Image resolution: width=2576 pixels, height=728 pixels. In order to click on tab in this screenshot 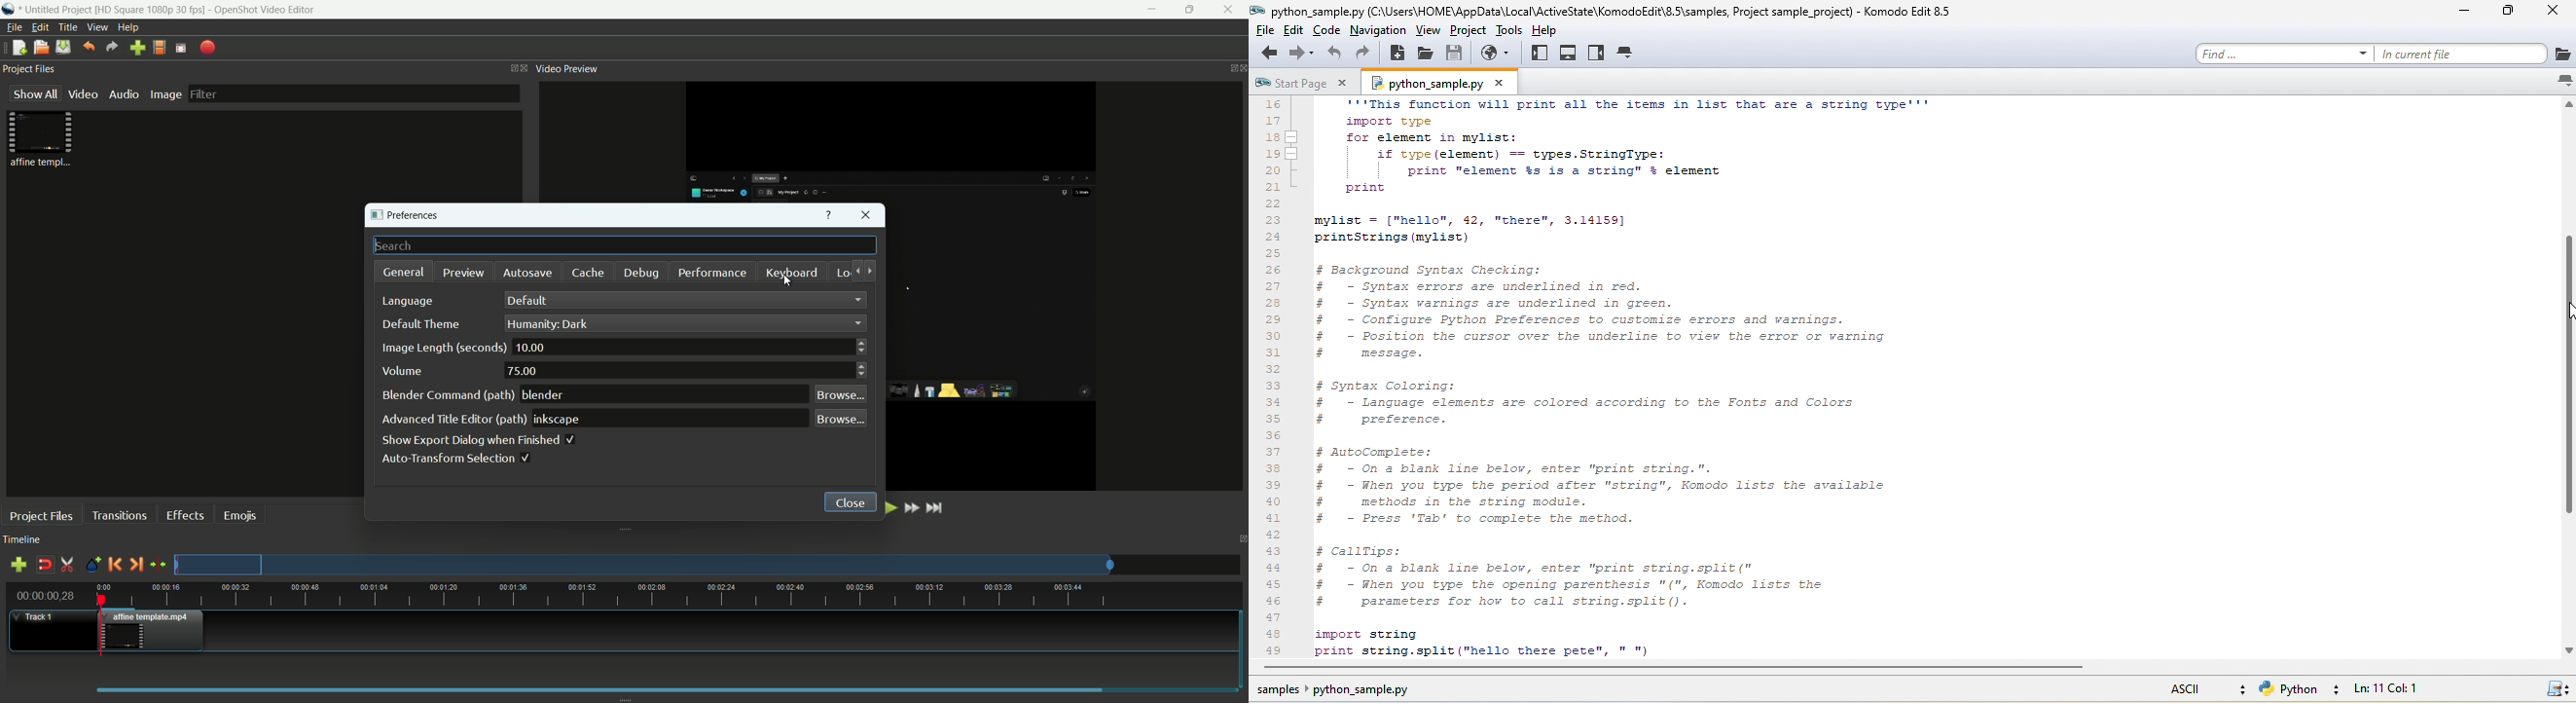, I will do `click(1627, 54)`.